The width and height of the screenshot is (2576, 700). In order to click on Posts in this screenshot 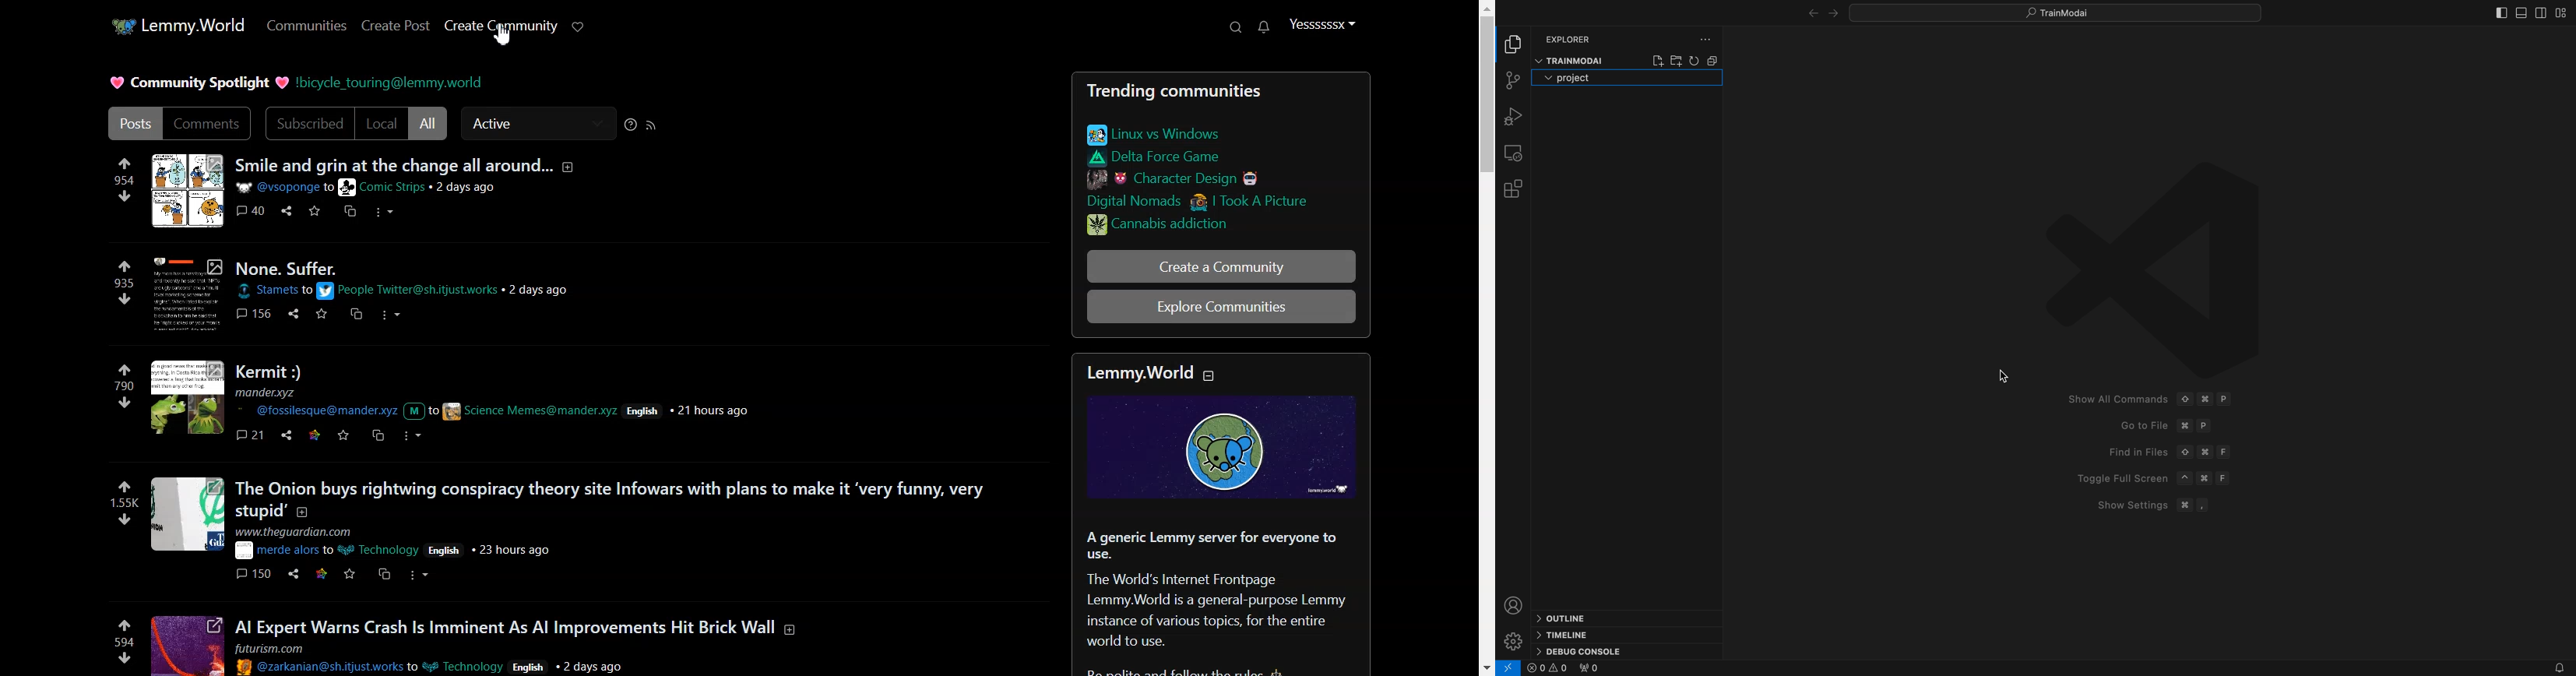, I will do `click(135, 122)`.